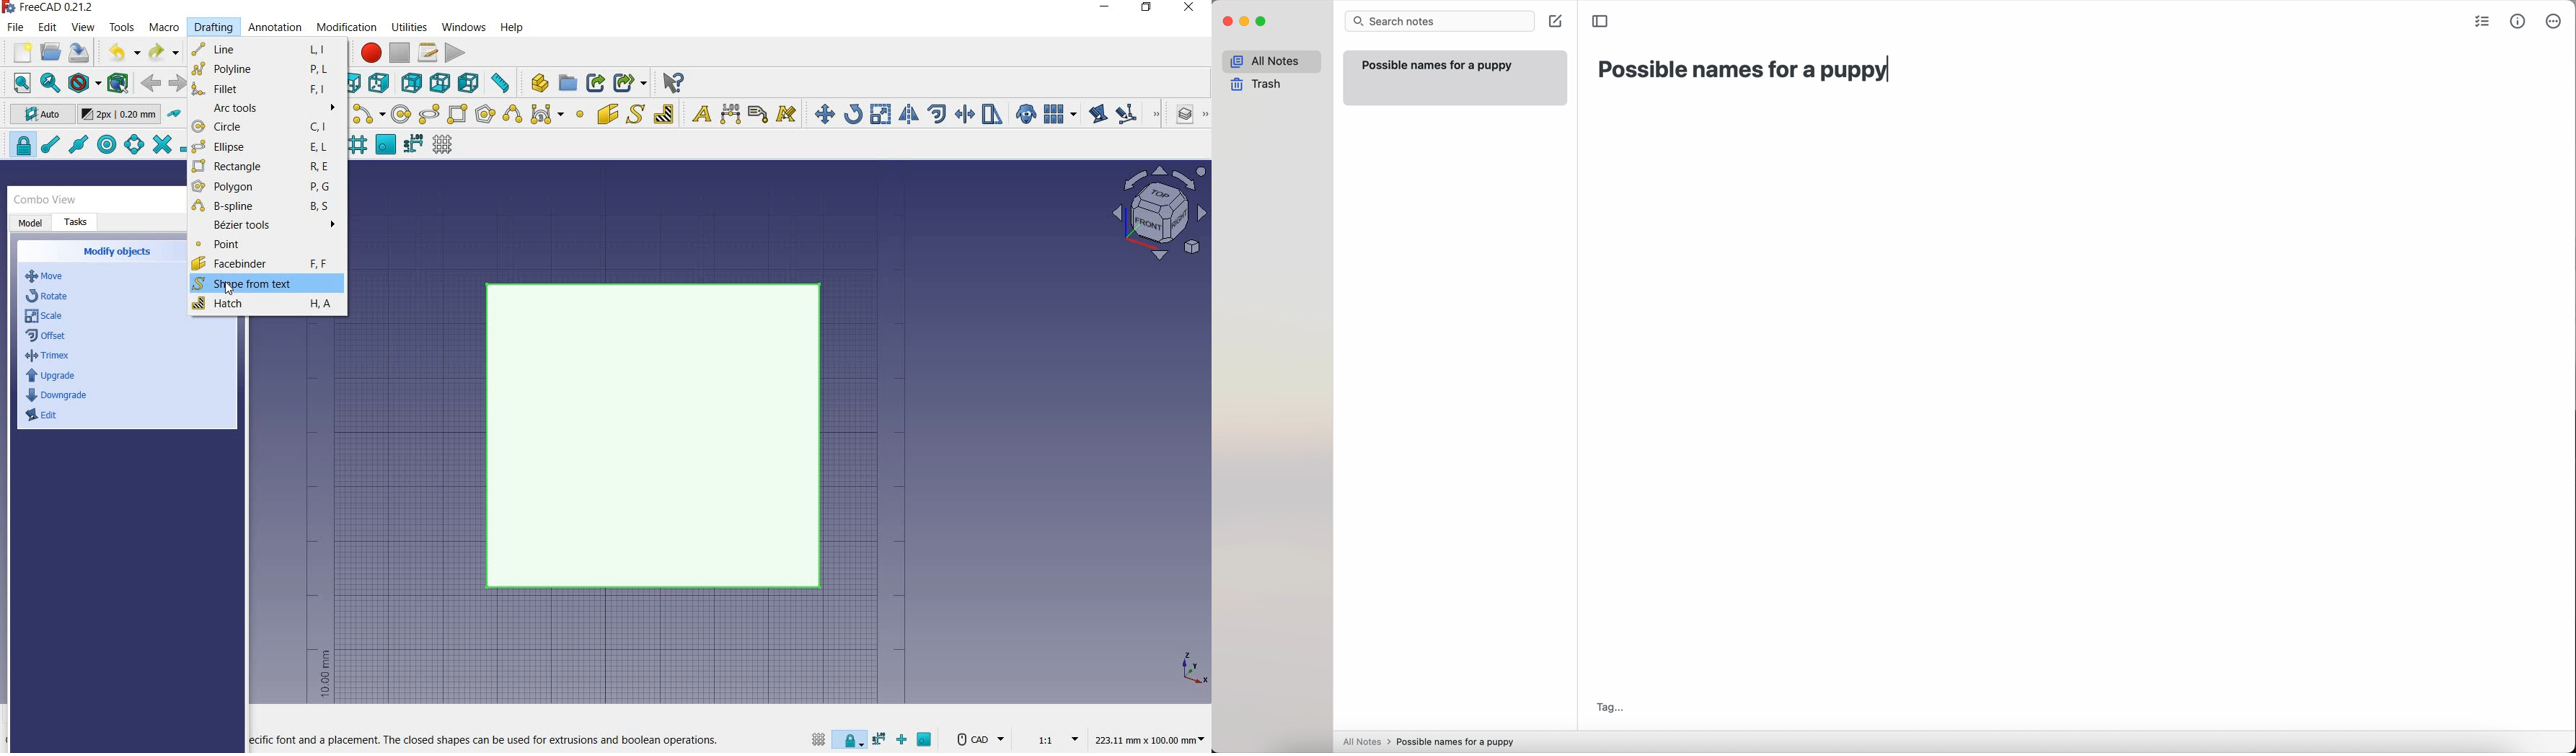 The width and height of the screenshot is (2576, 756). What do you see at coordinates (2519, 21) in the screenshot?
I see `metrics` at bounding box center [2519, 21].